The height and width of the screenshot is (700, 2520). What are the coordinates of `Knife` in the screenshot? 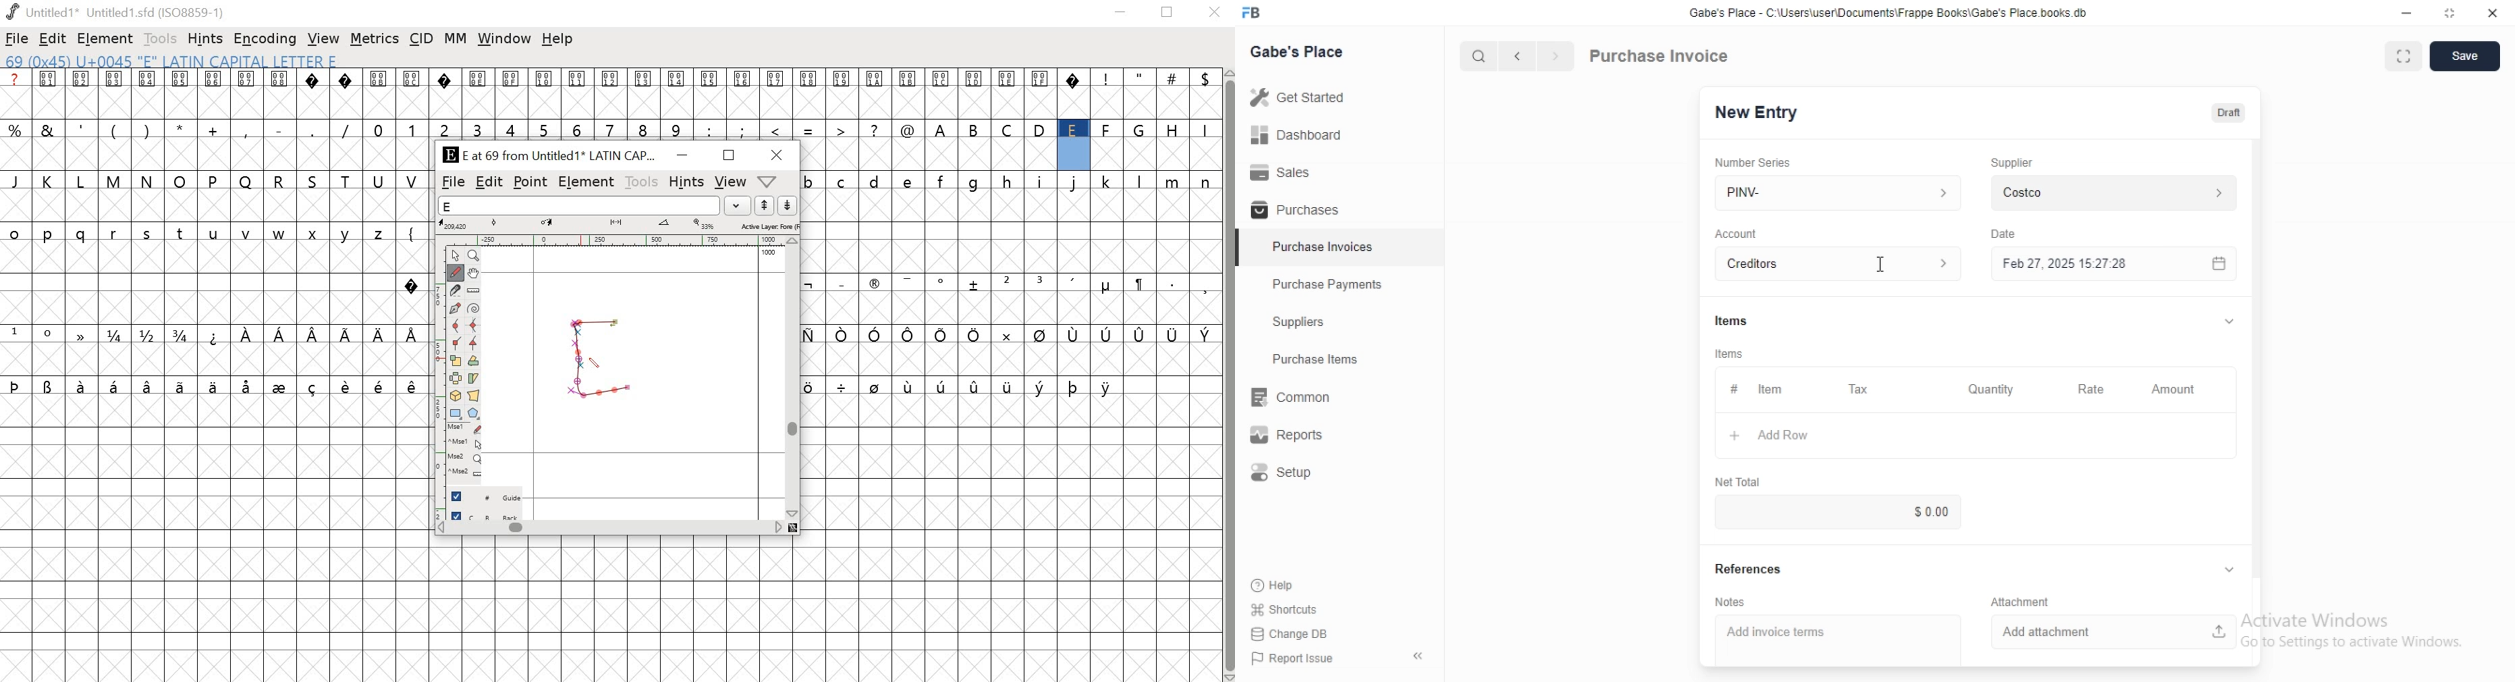 It's located at (456, 290).